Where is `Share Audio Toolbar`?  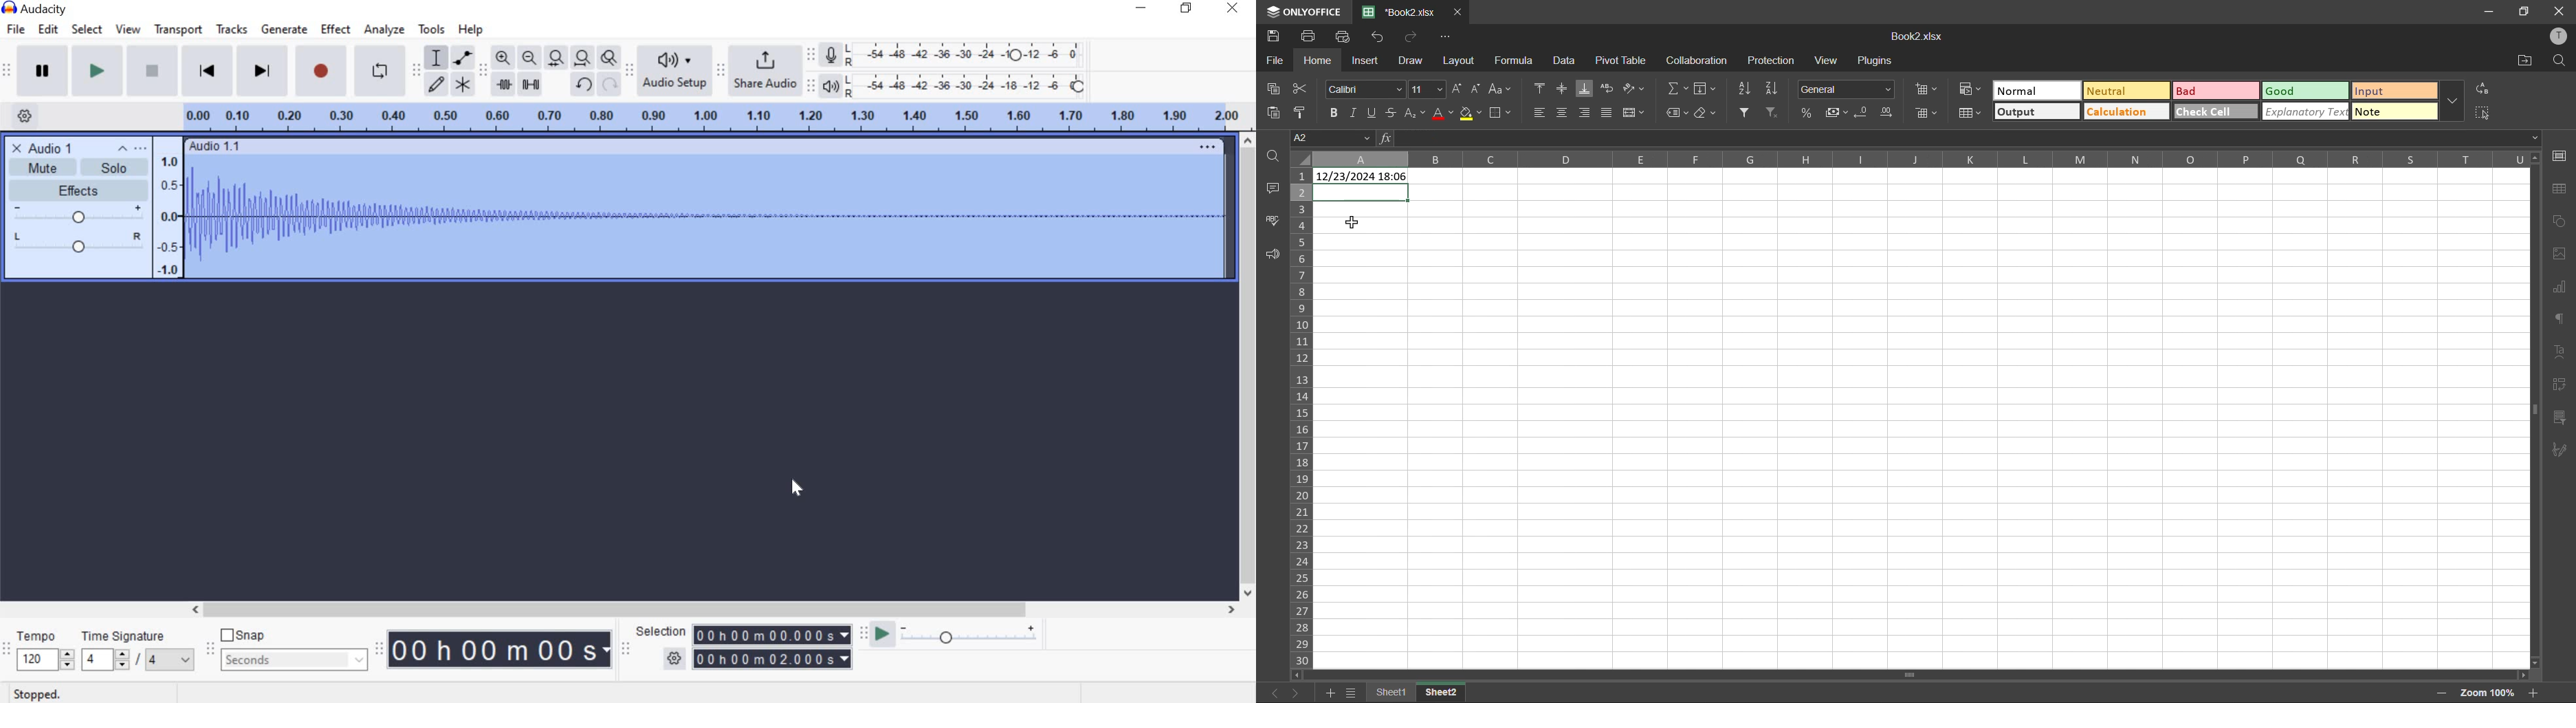
Share Audio Toolbar is located at coordinates (719, 70).